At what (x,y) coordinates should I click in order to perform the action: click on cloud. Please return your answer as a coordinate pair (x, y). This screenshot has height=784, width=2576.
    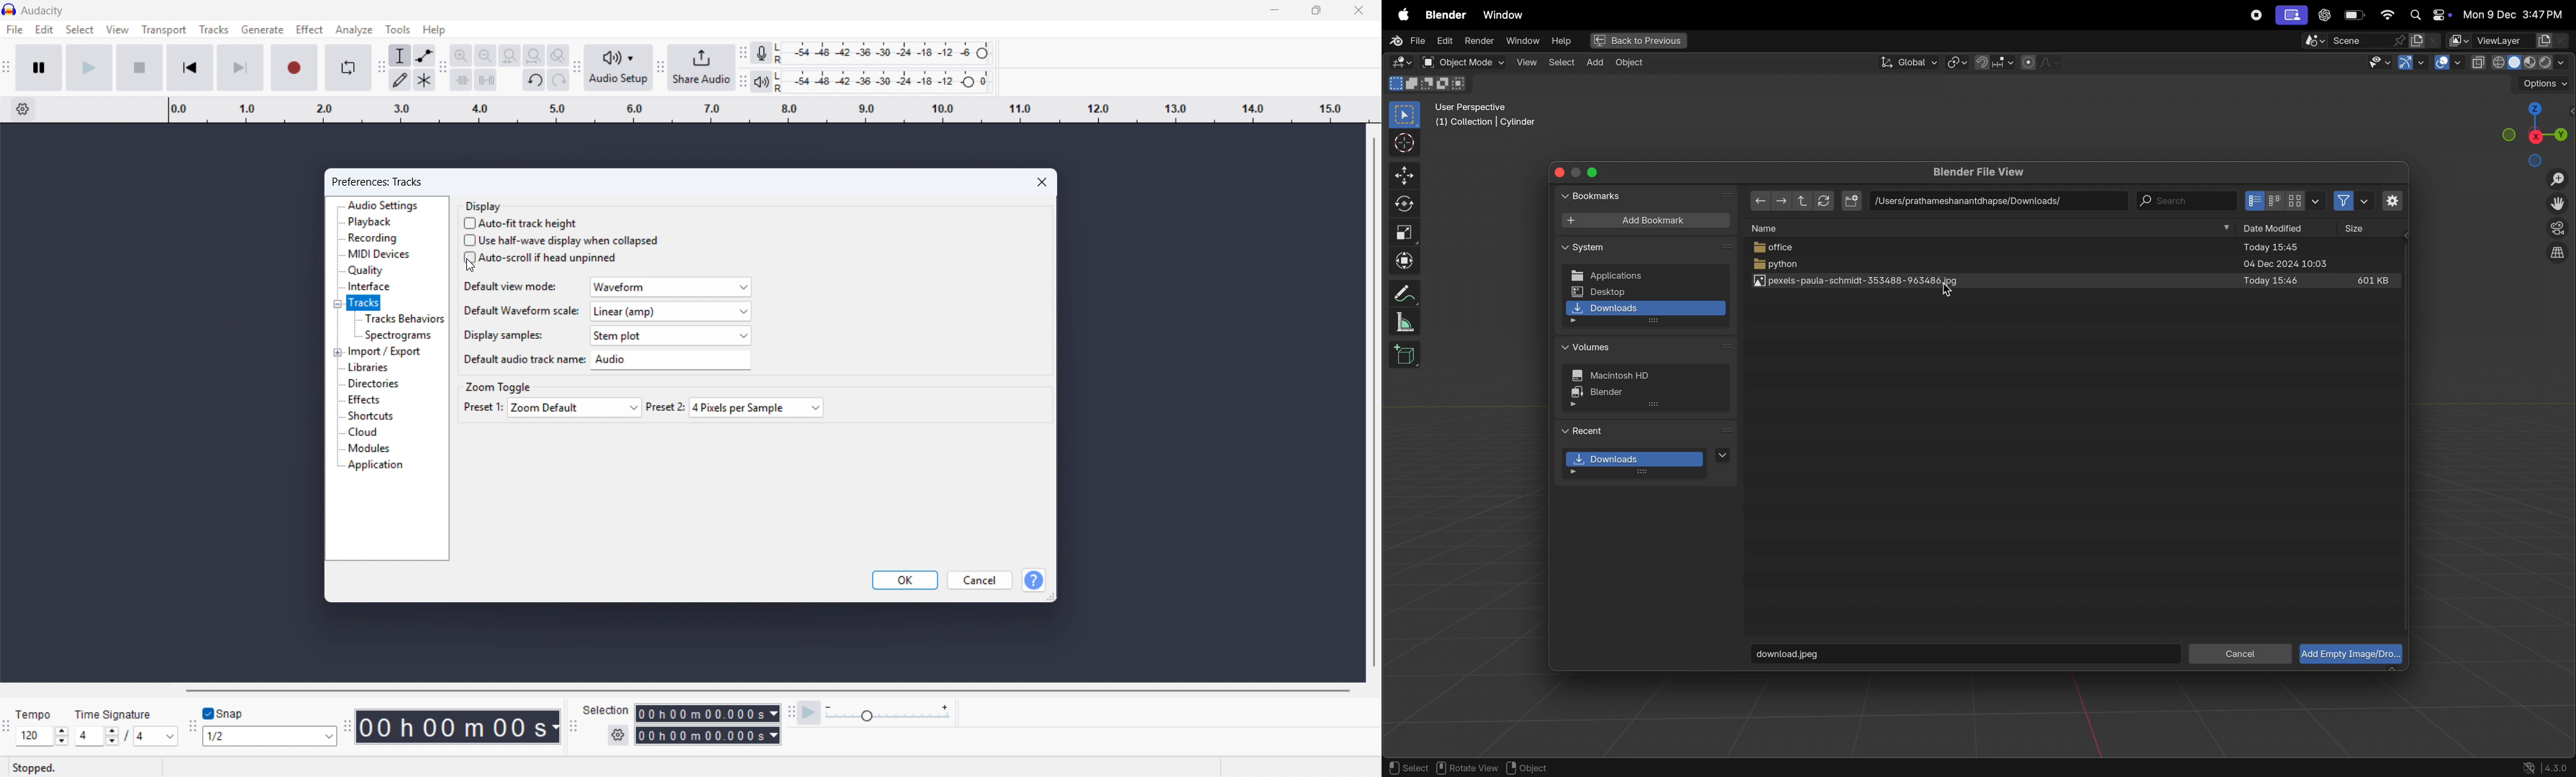
    Looking at the image, I should click on (363, 432).